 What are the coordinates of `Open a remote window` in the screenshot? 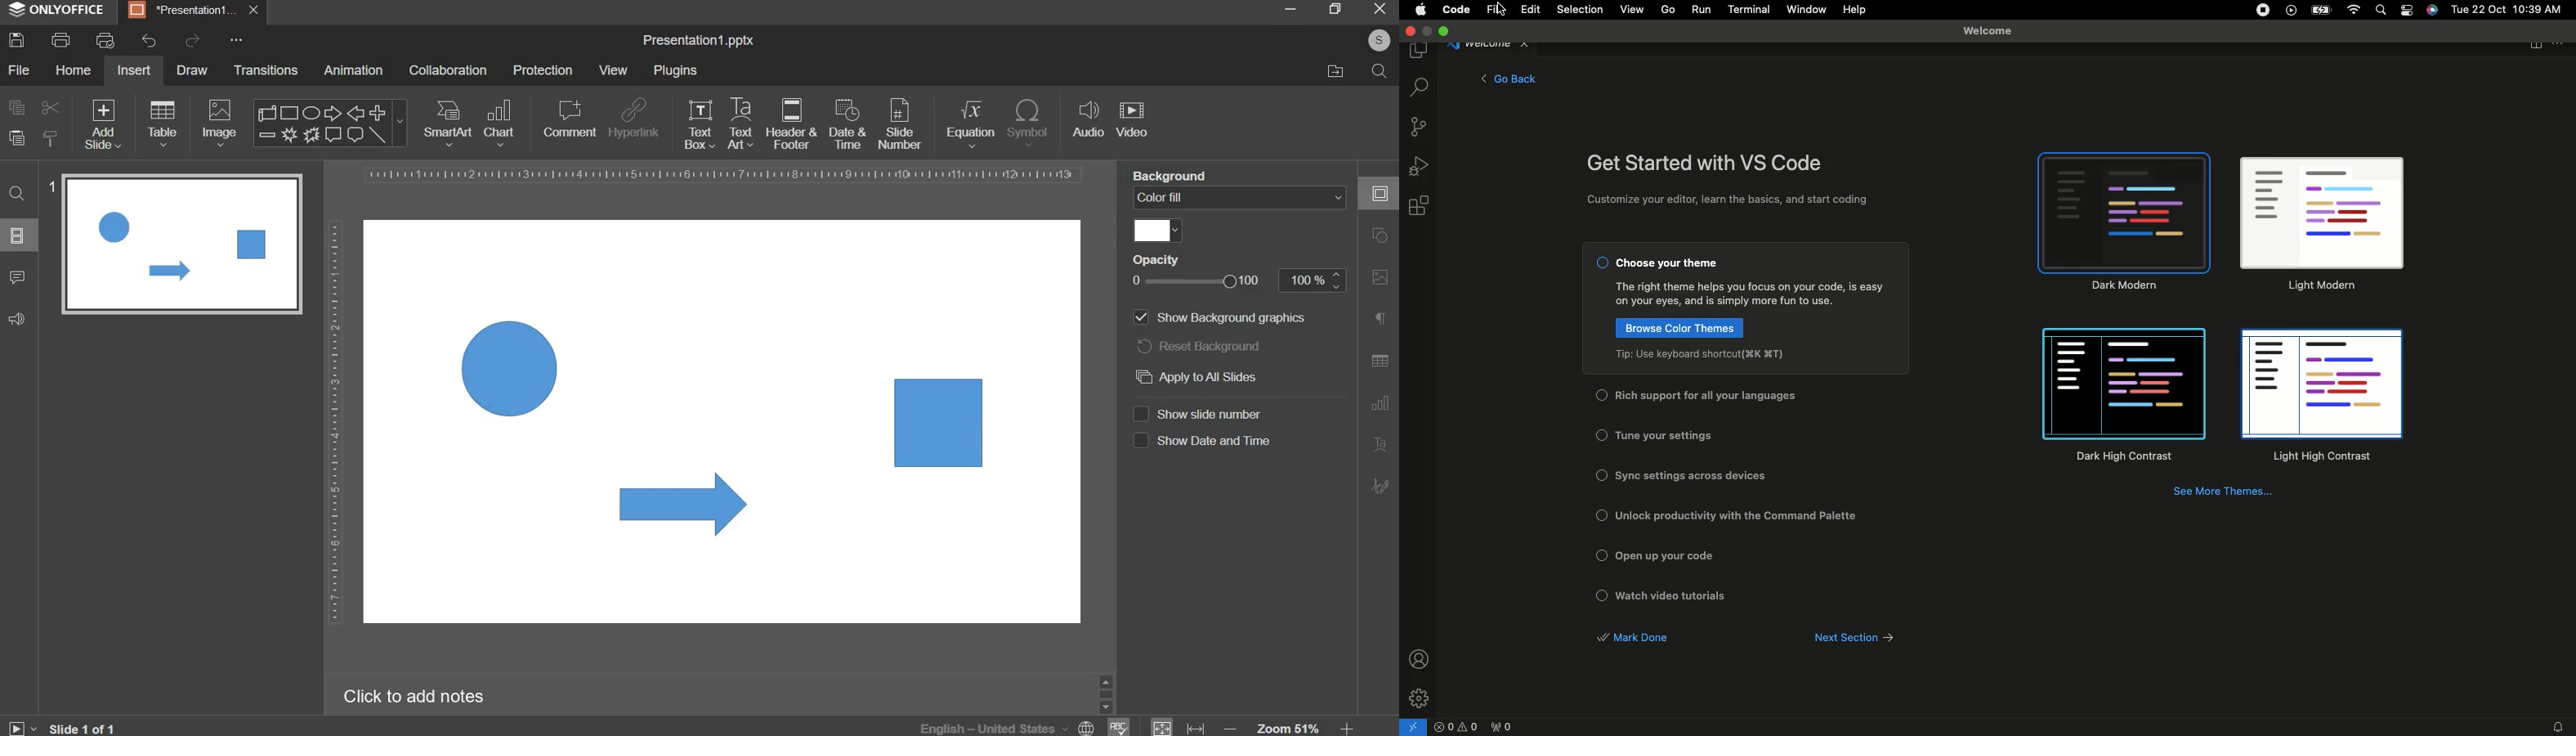 It's located at (1415, 725).